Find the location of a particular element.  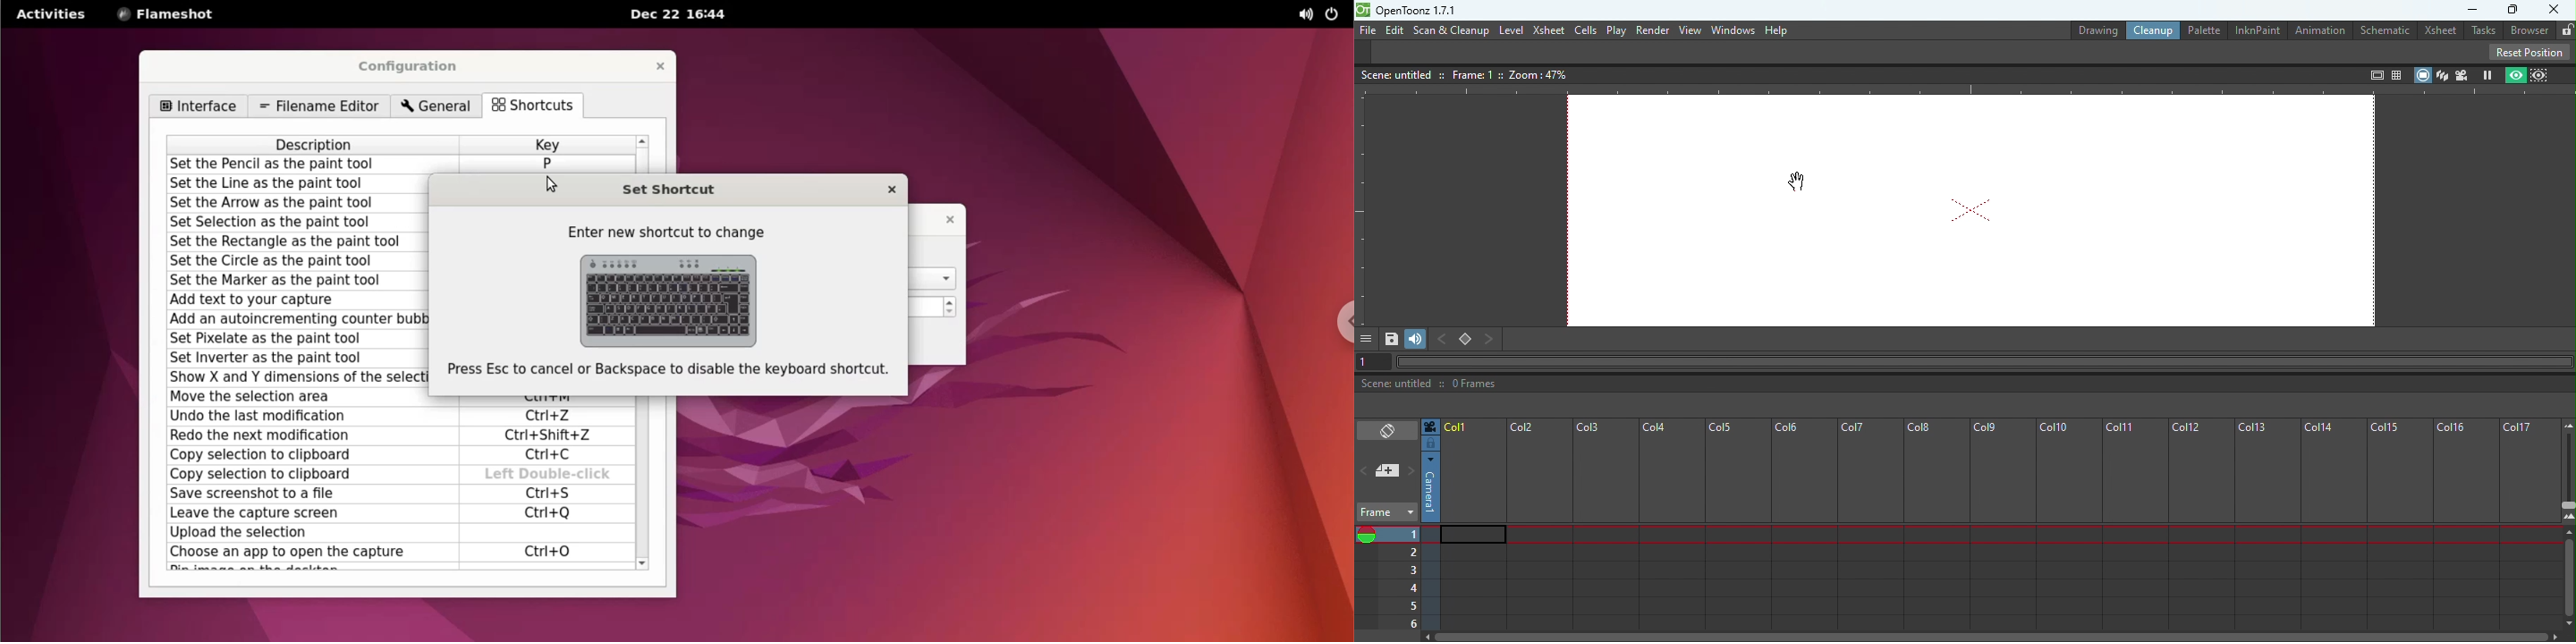

Left Double-click is located at coordinates (548, 475).